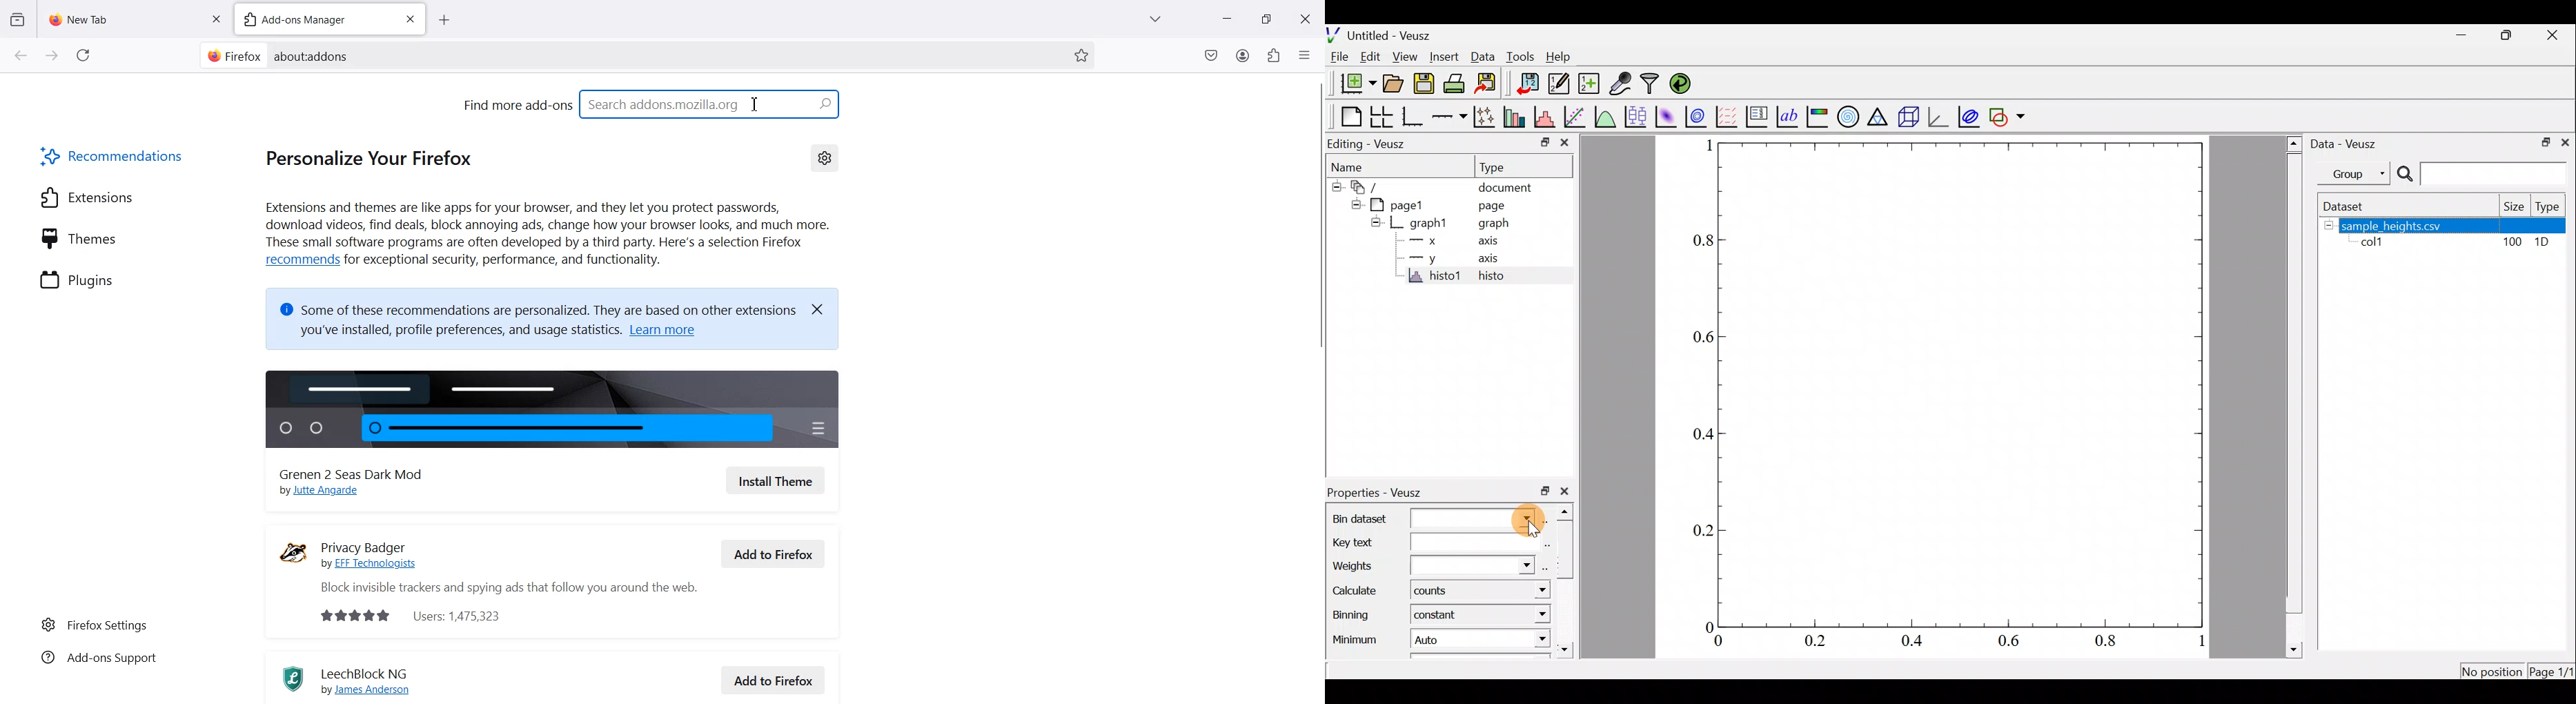  I want to click on Find more add-ons, so click(516, 104).